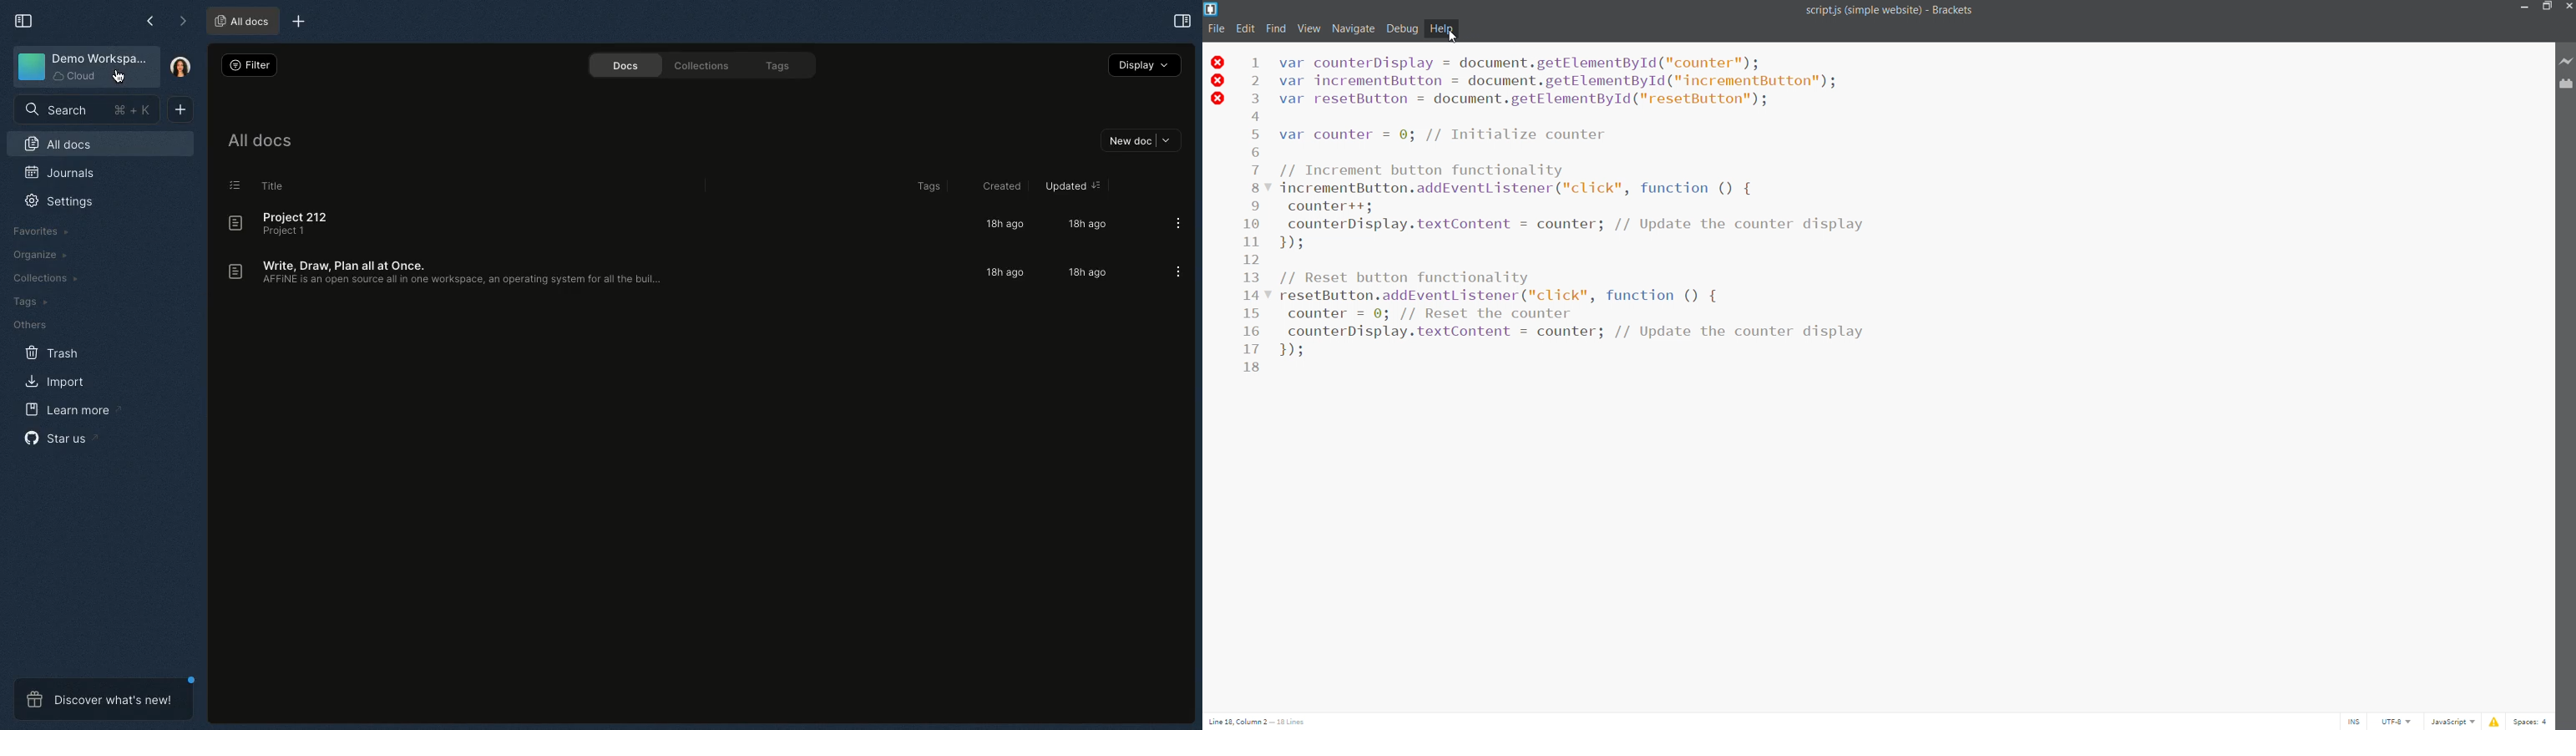  Describe the element at coordinates (1002, 225) in the screenshot. I see `18h ago` at that location.